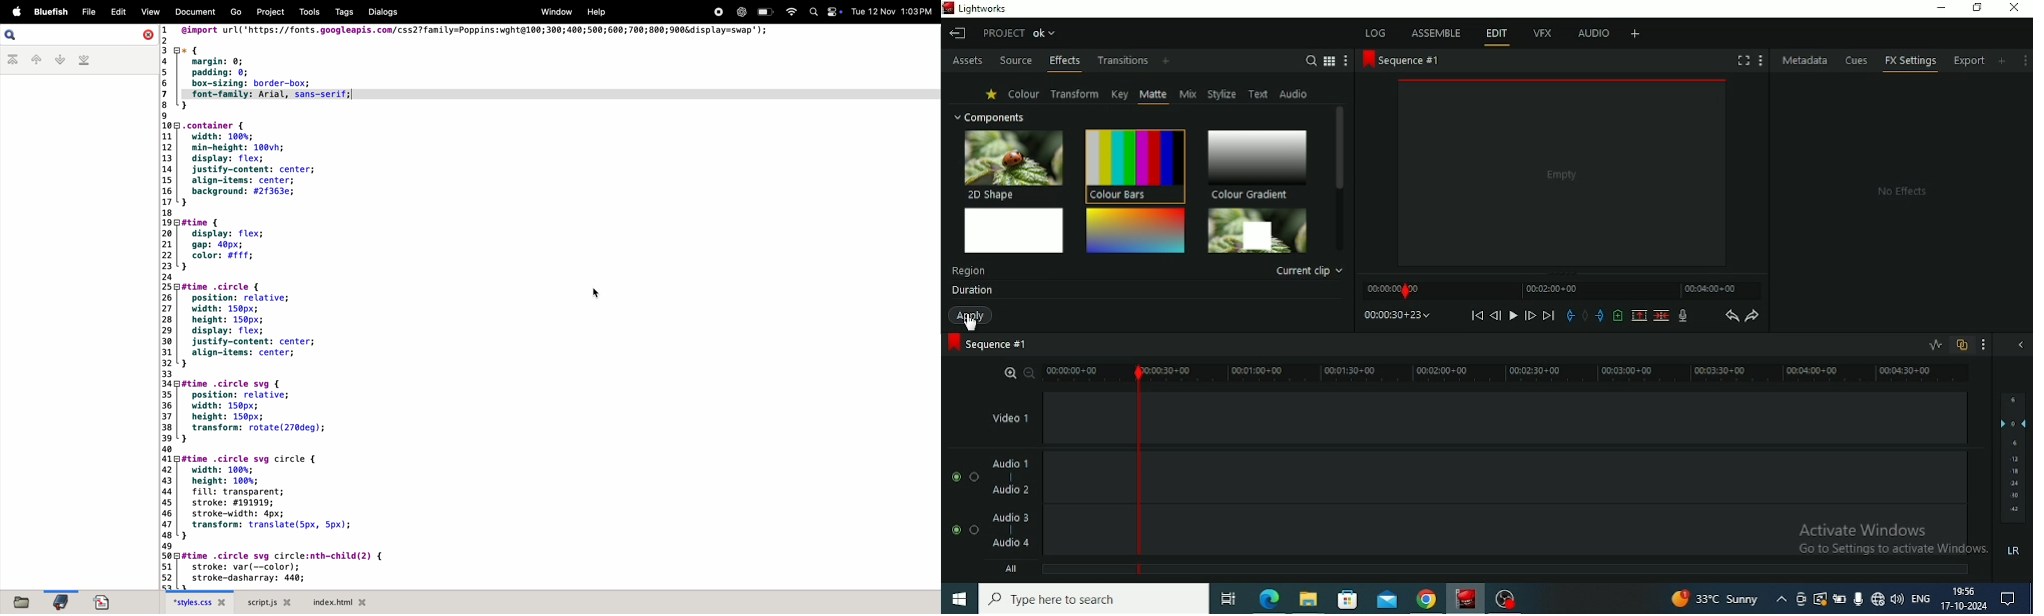  Describe the element at coordinates (1803, 599) in the screenshot. I see `video recorder` at that location.